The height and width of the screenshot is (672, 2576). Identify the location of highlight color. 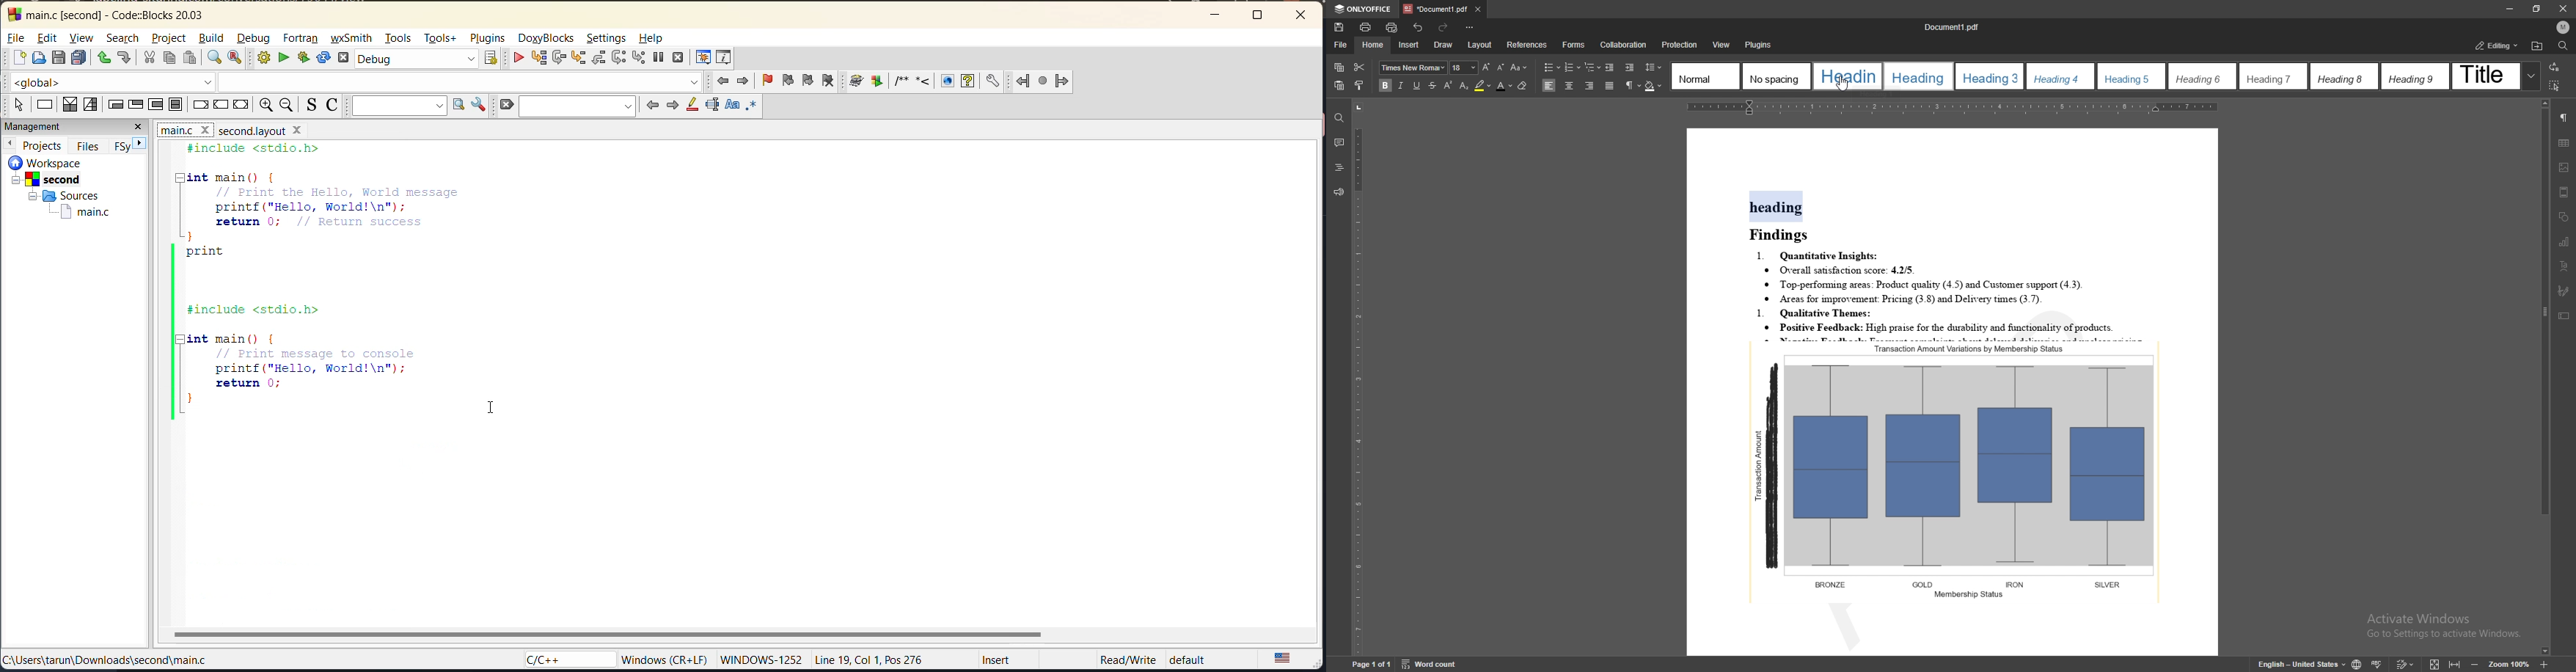
(1483, 86).